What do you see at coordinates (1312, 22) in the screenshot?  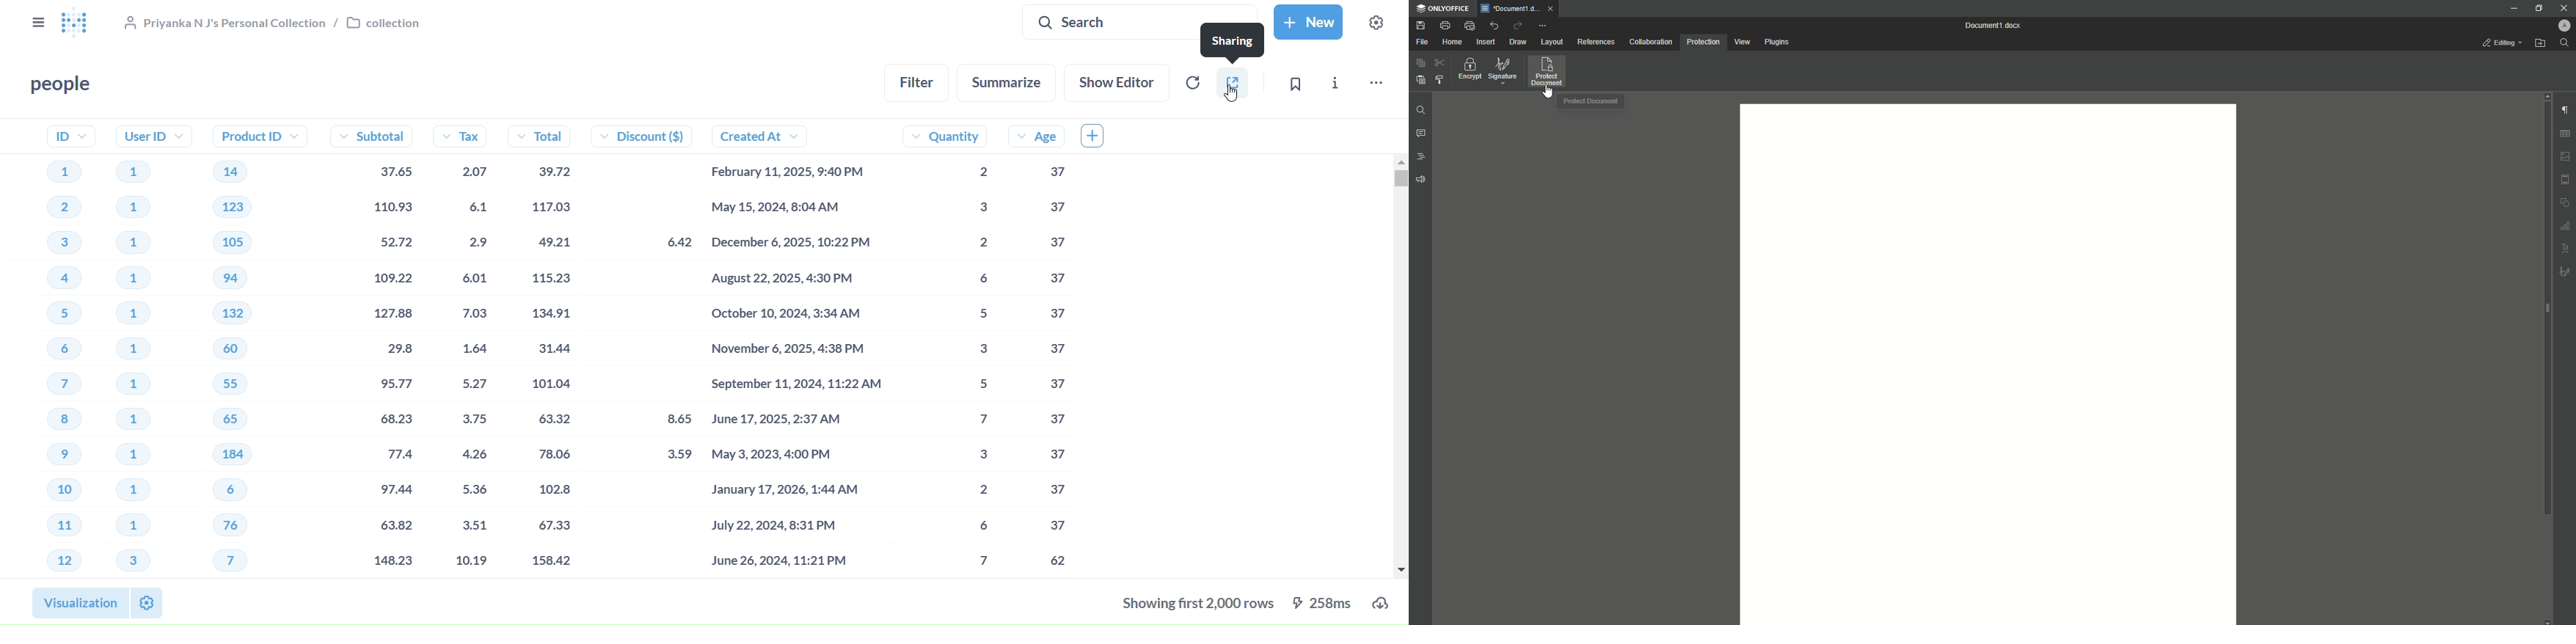 I see `new` at bounding box center [1312, 22].